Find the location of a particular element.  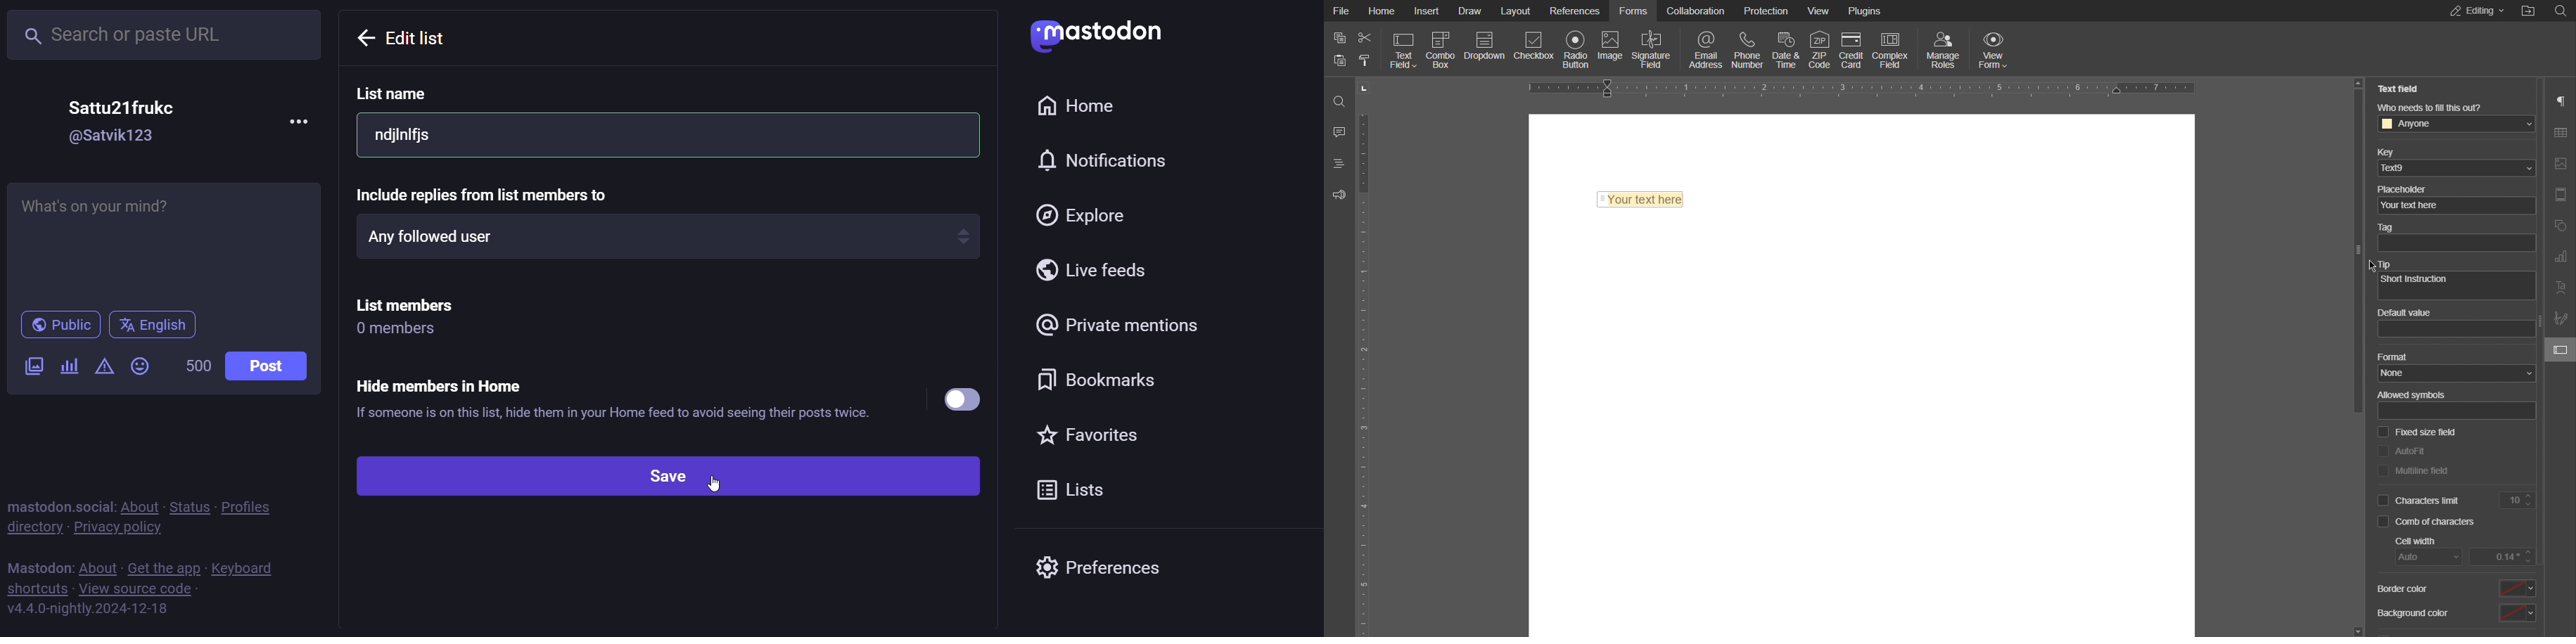

Comments is located at coordinates (1340, 130).